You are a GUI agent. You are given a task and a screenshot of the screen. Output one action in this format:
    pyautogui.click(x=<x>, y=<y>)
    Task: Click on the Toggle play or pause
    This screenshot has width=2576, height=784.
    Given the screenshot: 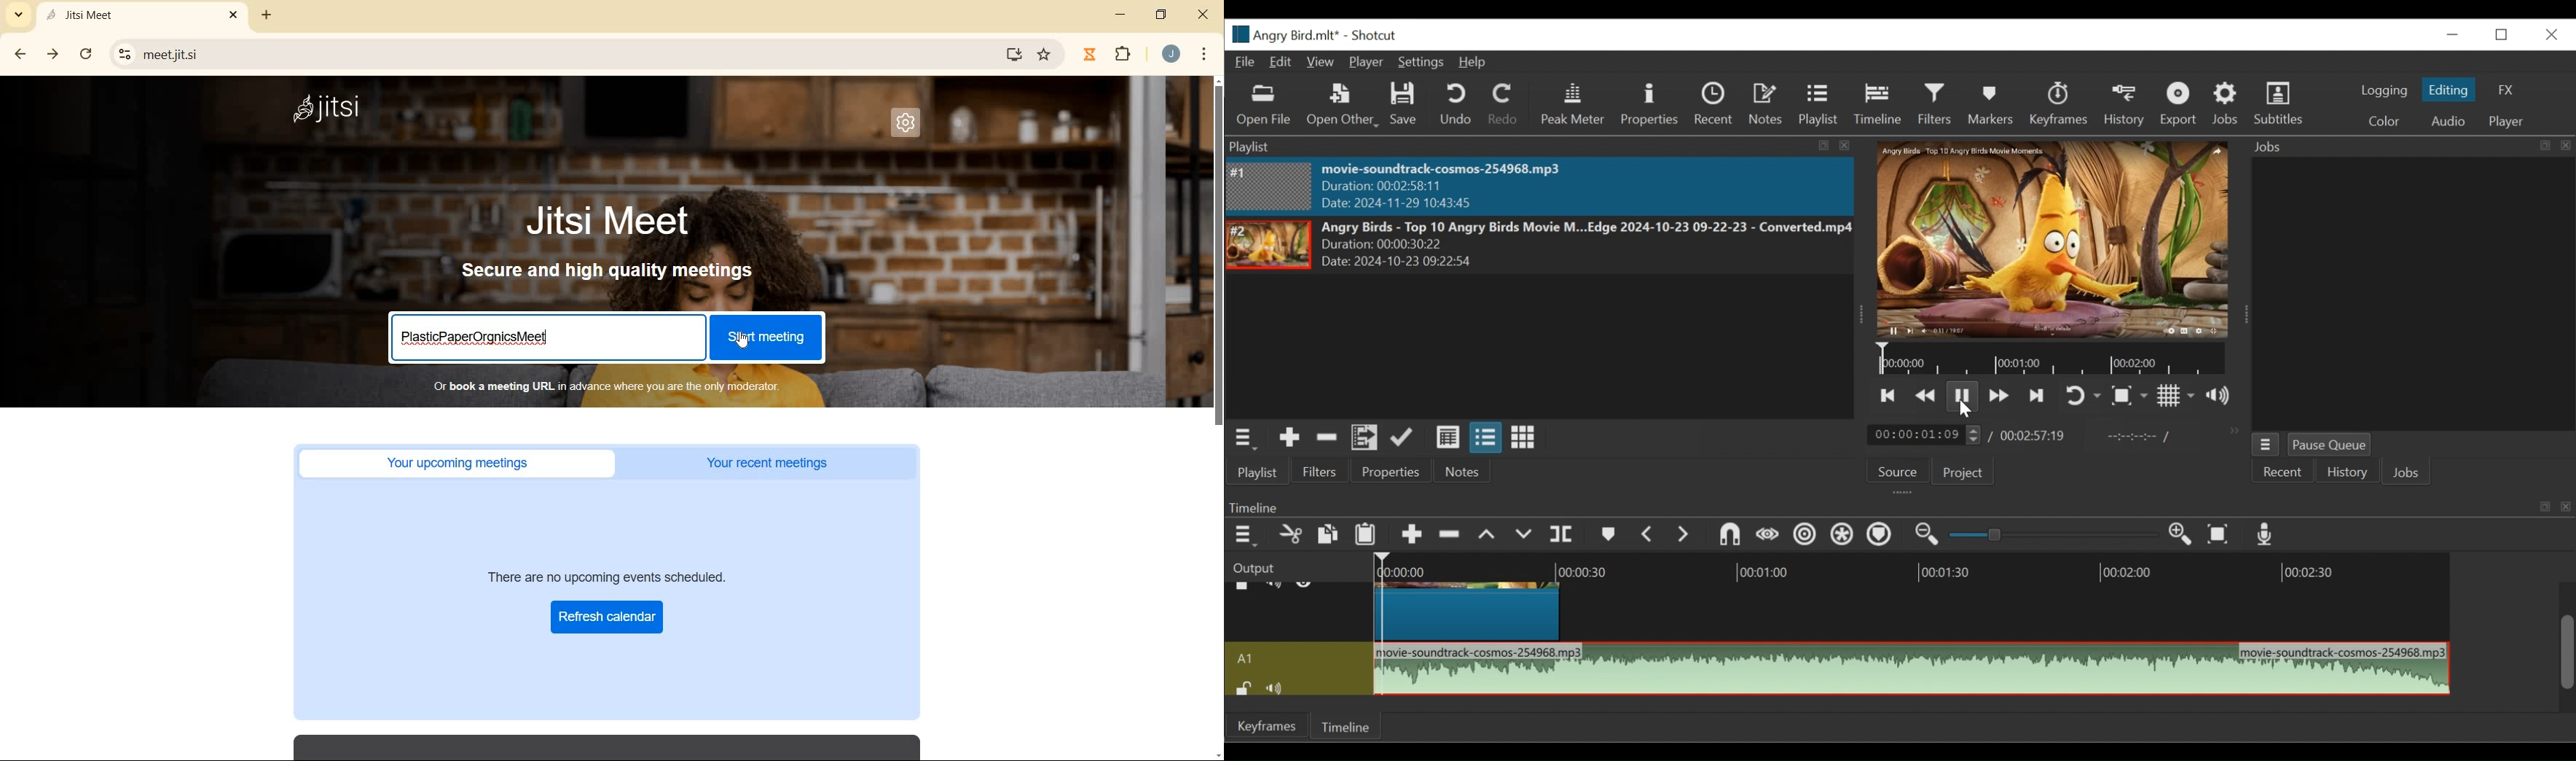 What is the action you would take?
    pyautogui.click(x=1963, y=395)
    